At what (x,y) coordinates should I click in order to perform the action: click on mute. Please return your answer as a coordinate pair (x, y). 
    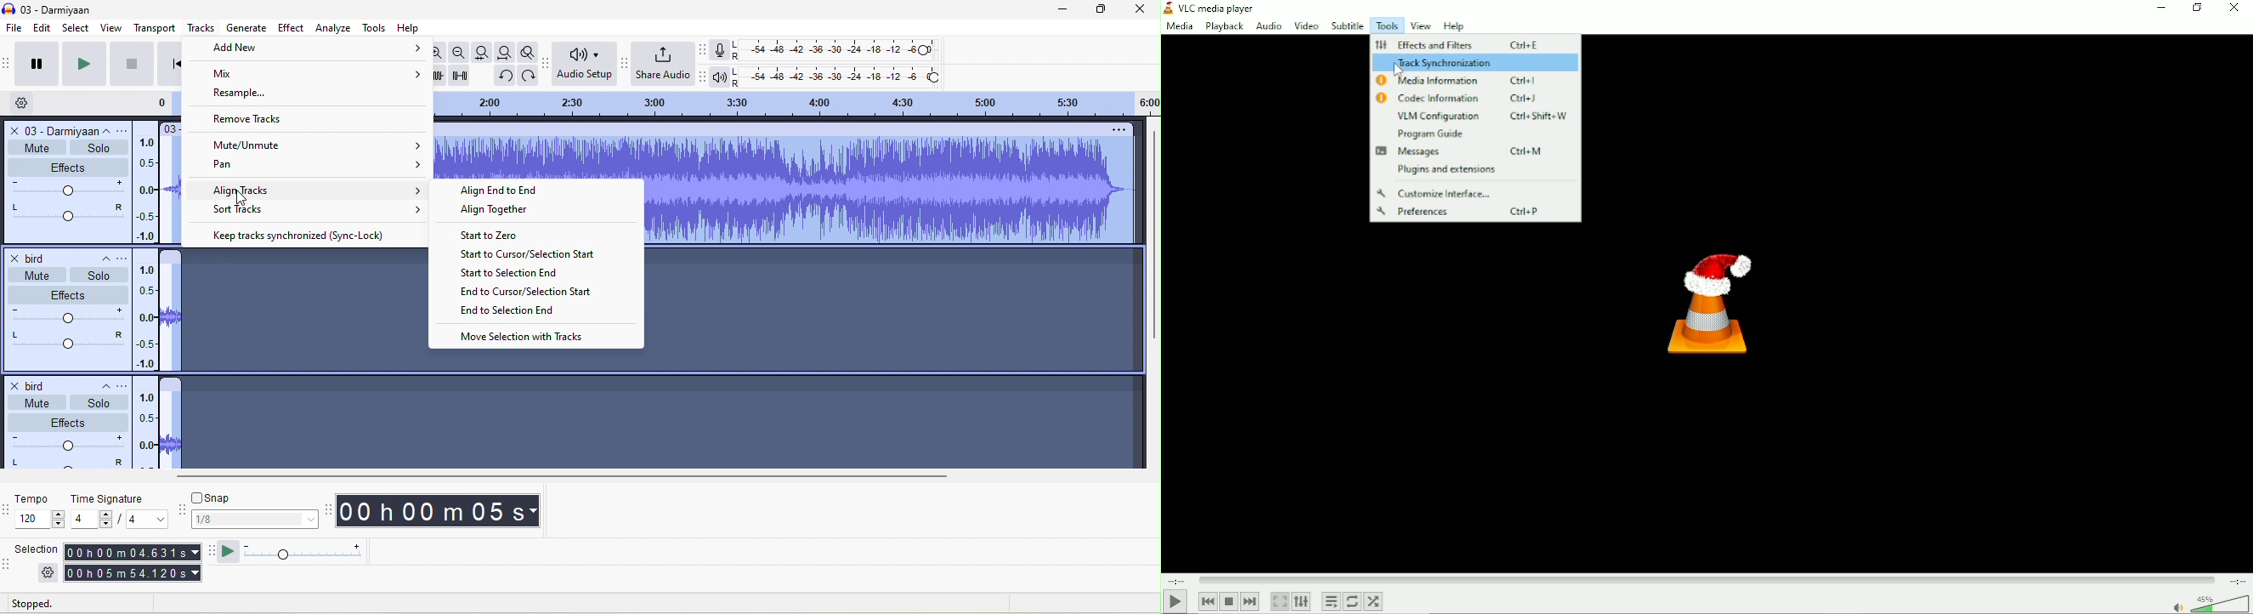
    Looking at the image, I should click on (35, 401).